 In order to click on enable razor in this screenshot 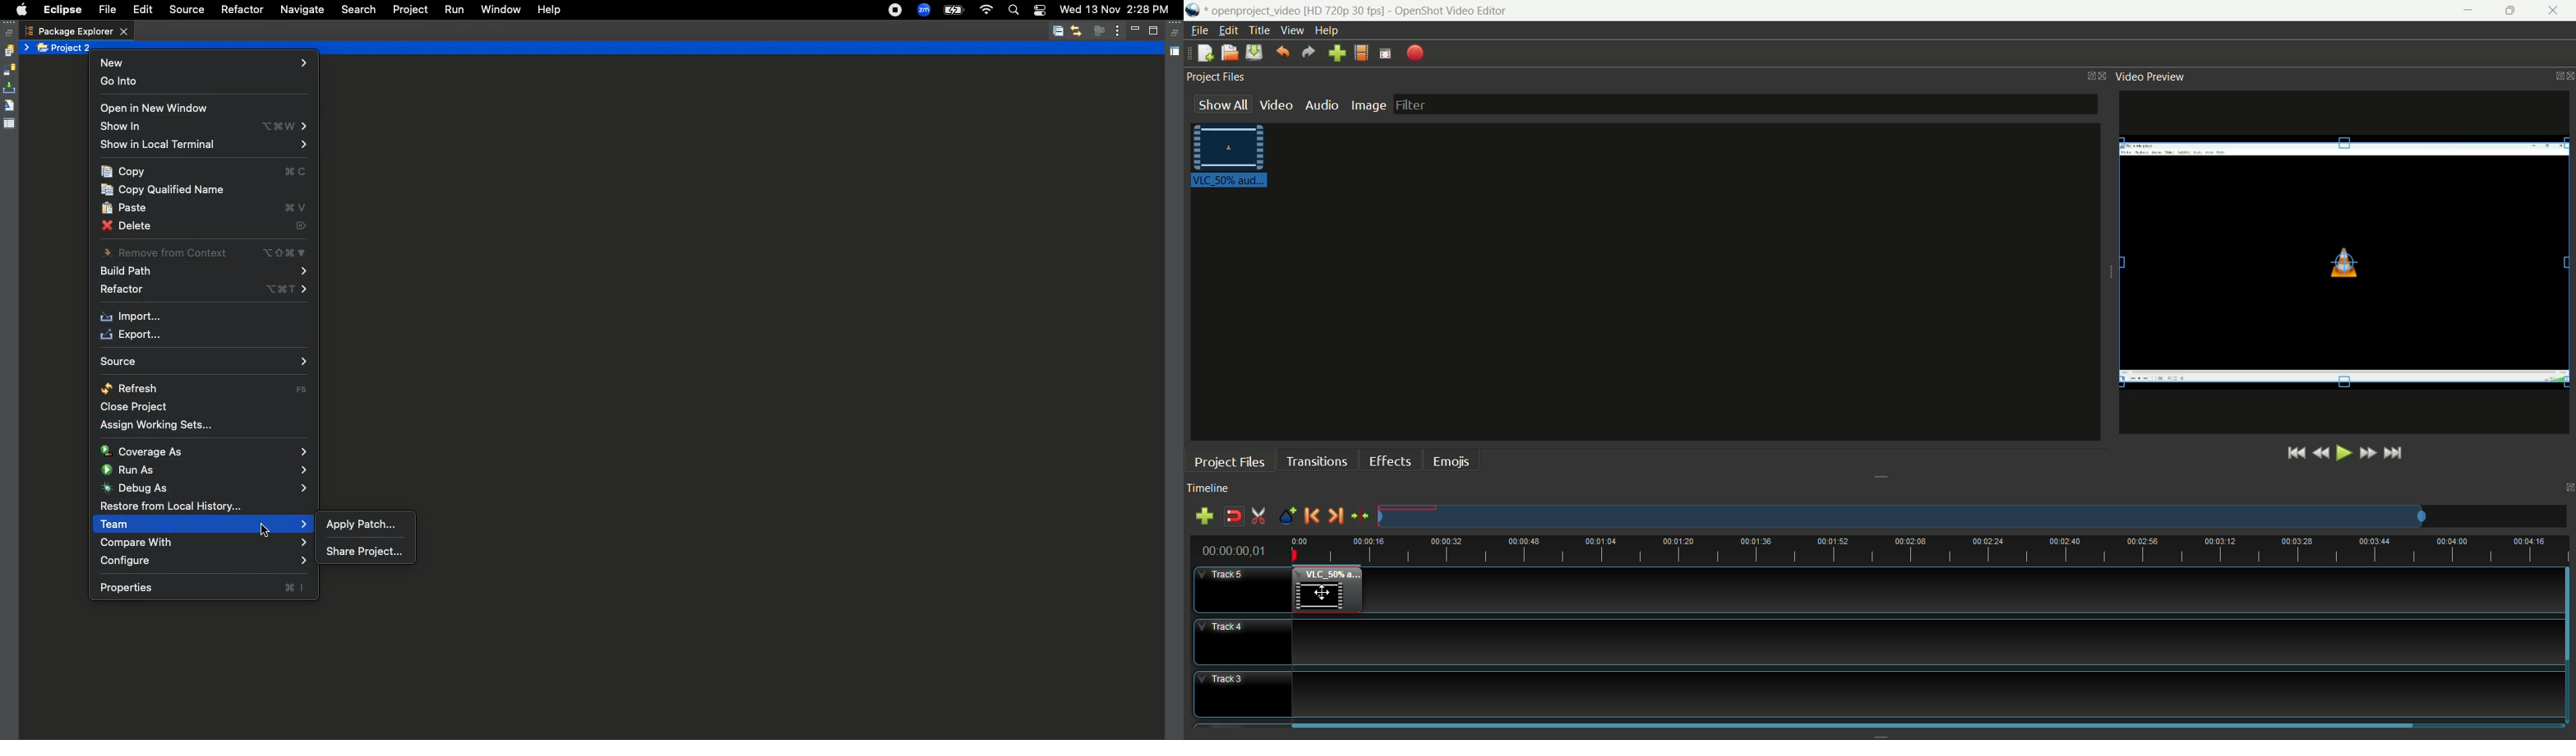, I will do `click(1257, 517)`.